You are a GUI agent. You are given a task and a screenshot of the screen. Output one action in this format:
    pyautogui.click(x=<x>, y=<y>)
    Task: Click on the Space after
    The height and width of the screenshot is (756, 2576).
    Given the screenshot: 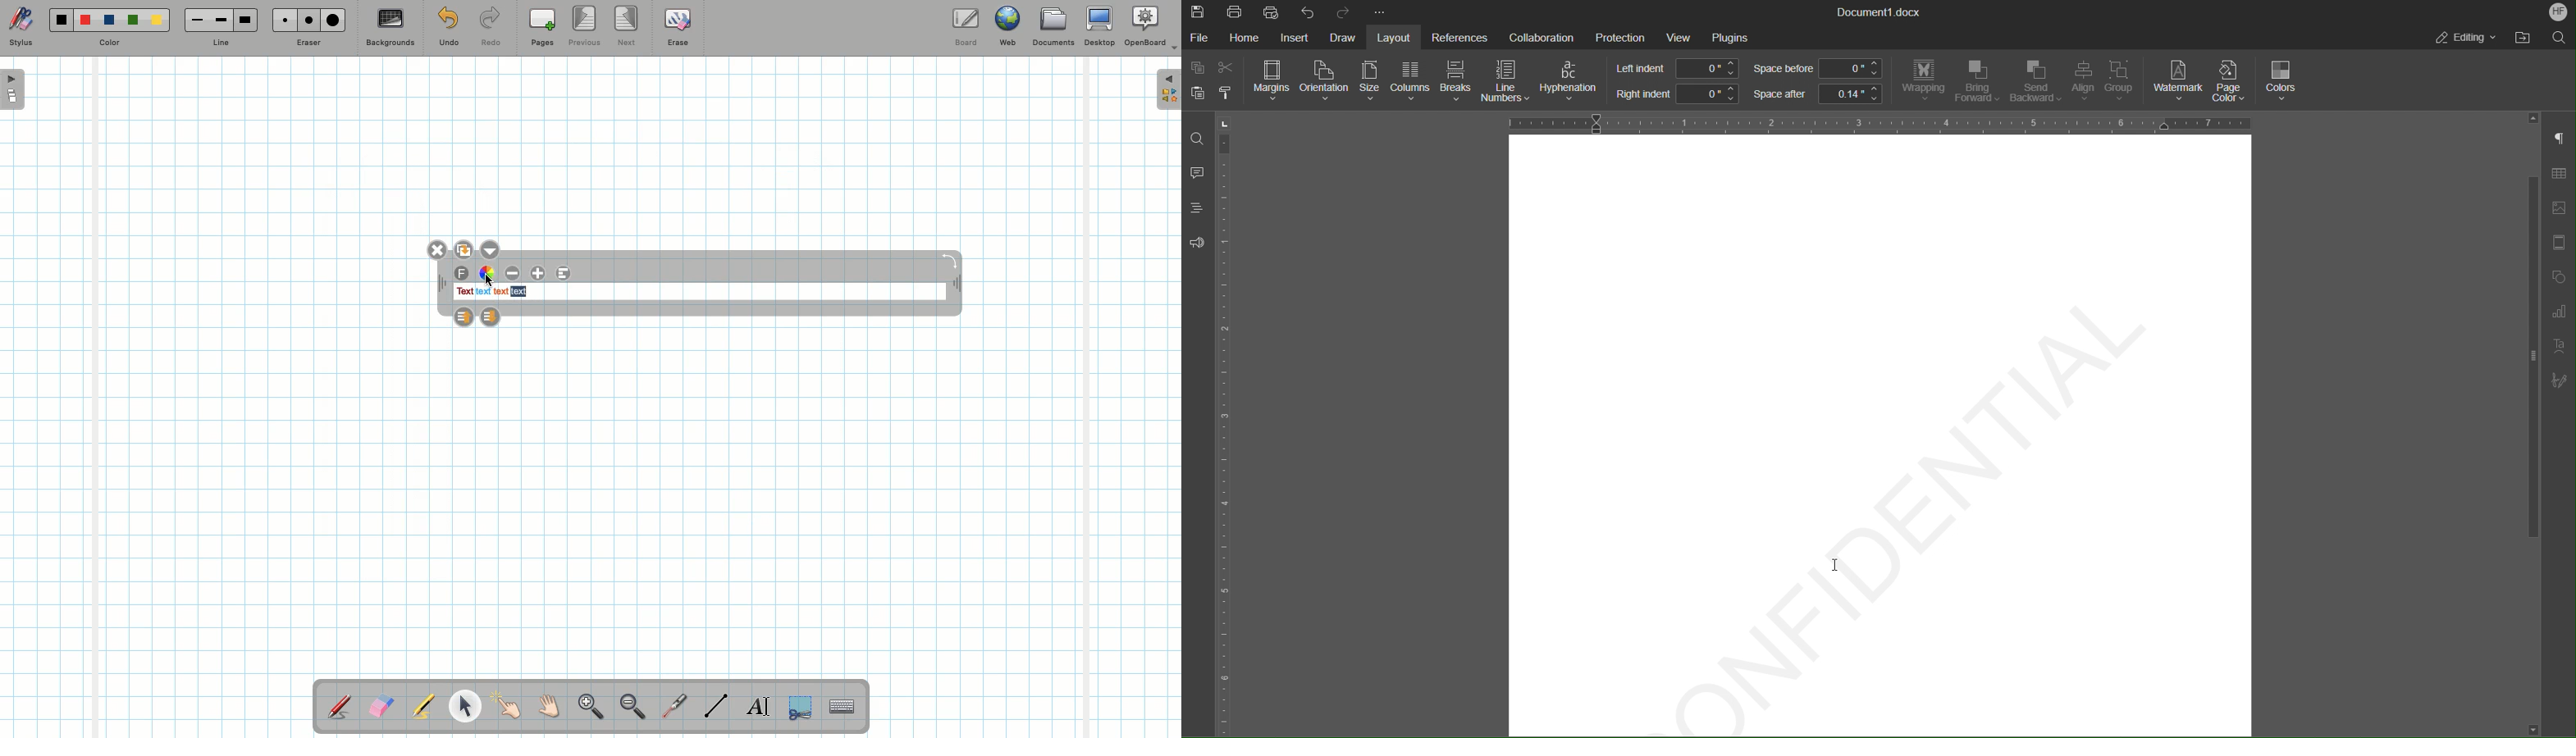 What is the action you would take?
    pyautogui.click(x=1817, y=94)
    